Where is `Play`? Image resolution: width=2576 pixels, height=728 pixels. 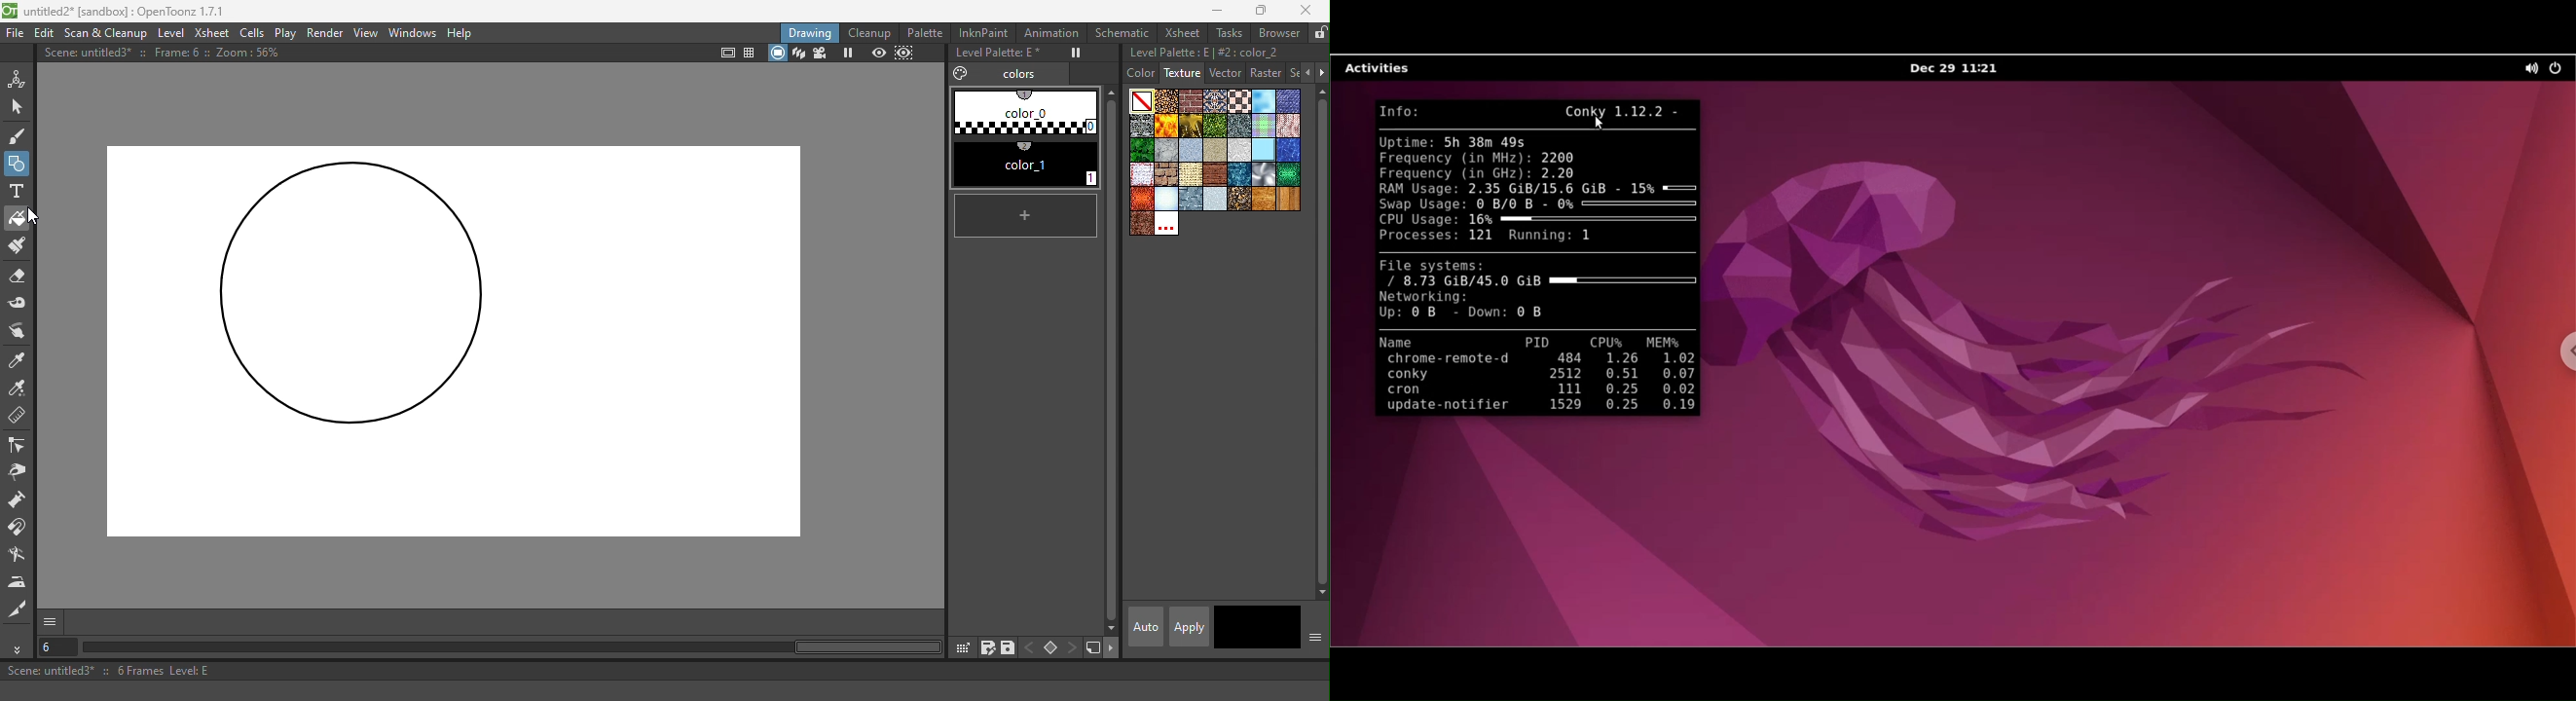
Play is located at coordinates (286, 32).